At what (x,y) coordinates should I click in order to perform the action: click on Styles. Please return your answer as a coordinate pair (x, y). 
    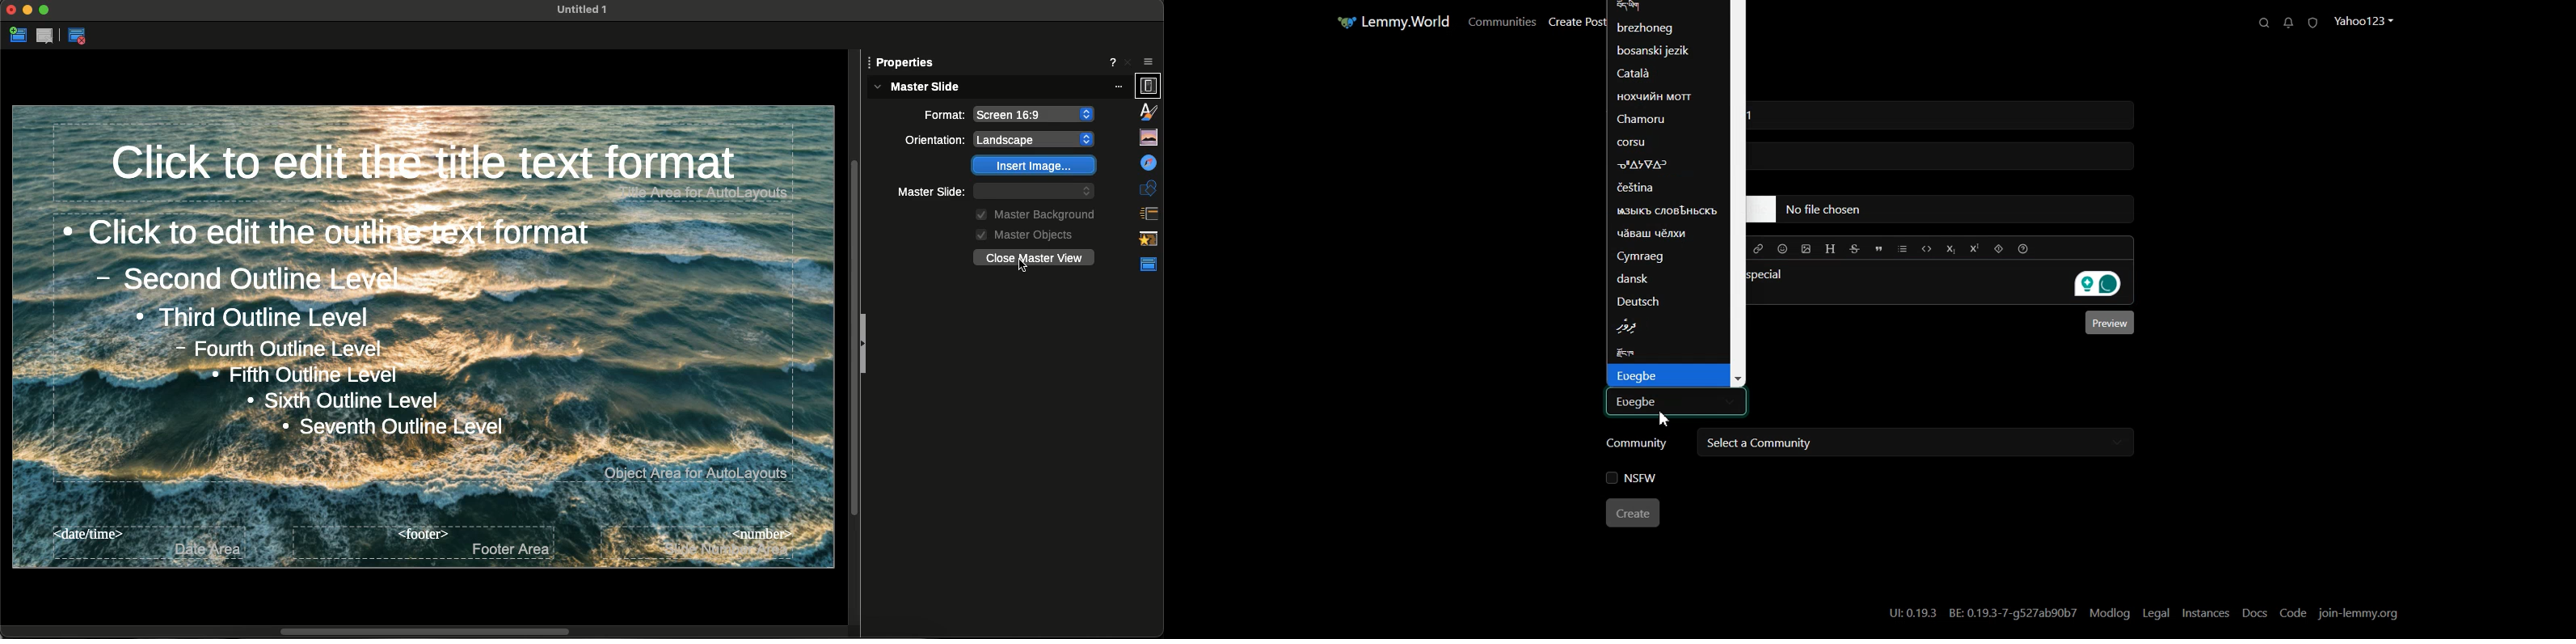
    Looking at the image, I should click on (1149, 86).